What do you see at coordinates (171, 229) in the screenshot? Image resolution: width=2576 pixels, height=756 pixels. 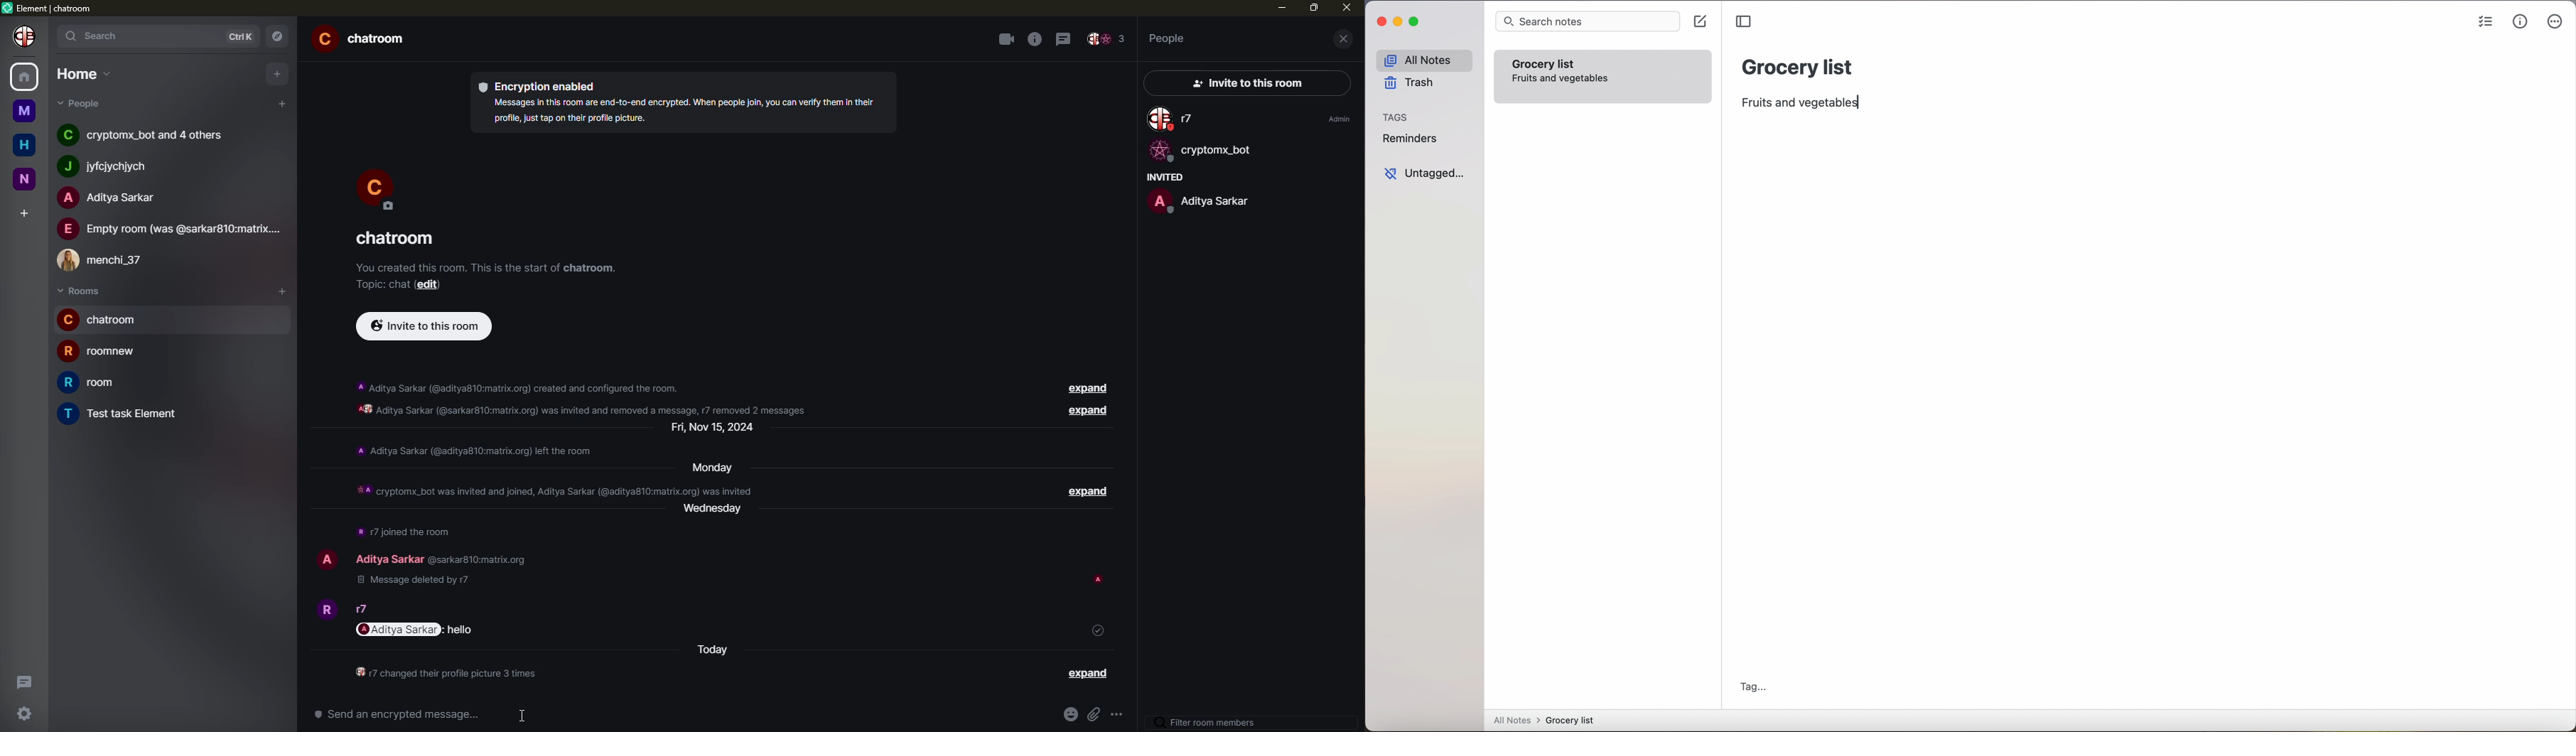 I see `people` at bounding box center [171, 229].